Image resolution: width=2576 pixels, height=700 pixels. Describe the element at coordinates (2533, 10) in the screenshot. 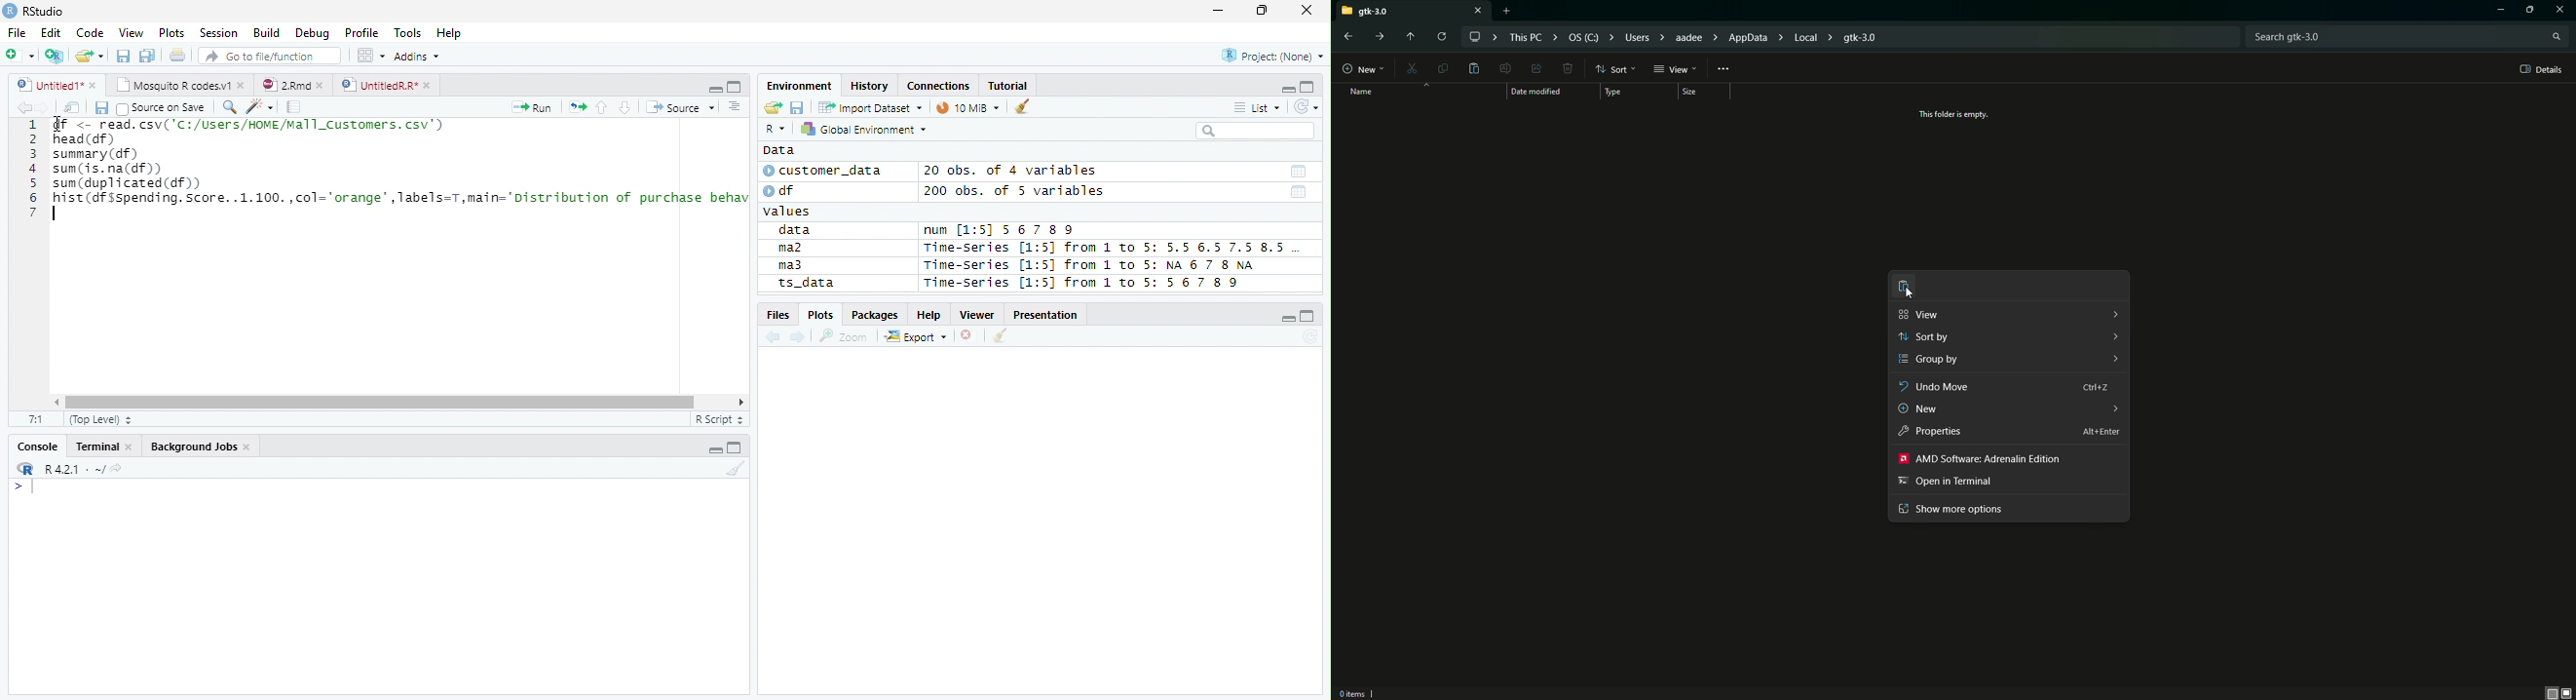

I see `Options` at that location.